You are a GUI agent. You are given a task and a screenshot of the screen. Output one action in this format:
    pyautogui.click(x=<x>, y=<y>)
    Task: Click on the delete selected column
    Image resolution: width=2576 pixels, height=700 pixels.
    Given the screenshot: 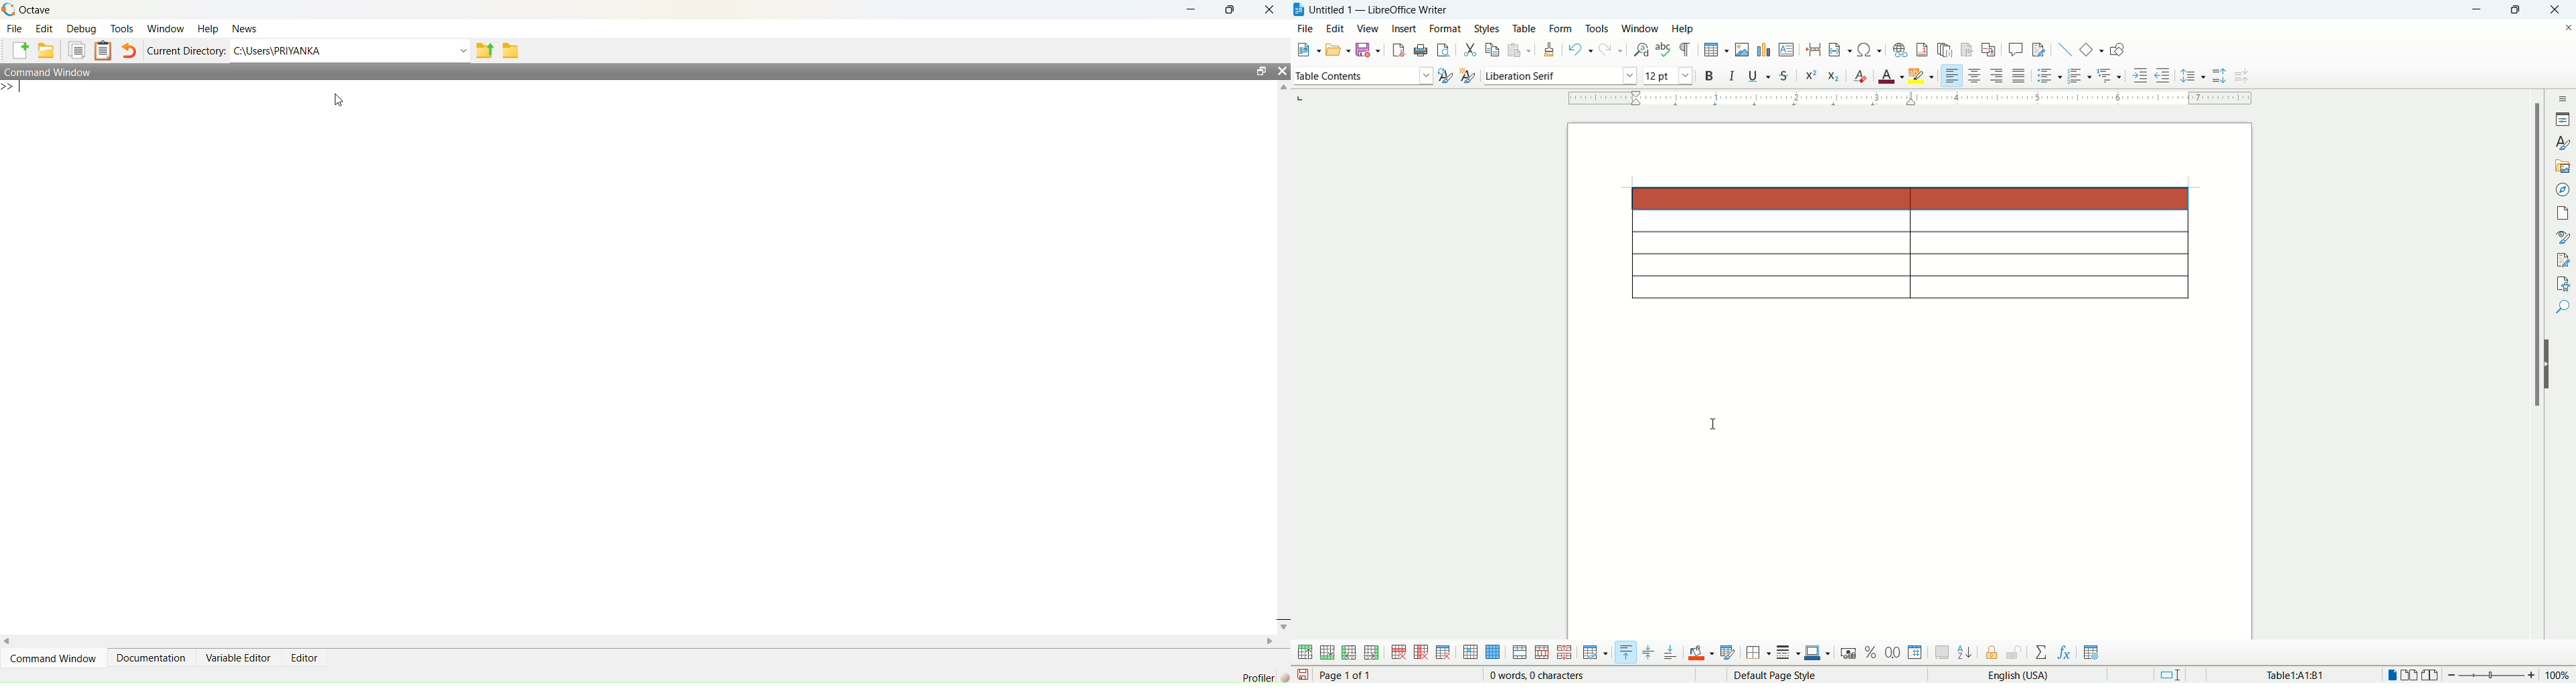 What is the action you would take?
    pyautogui.click(x=1421, y=653)
    